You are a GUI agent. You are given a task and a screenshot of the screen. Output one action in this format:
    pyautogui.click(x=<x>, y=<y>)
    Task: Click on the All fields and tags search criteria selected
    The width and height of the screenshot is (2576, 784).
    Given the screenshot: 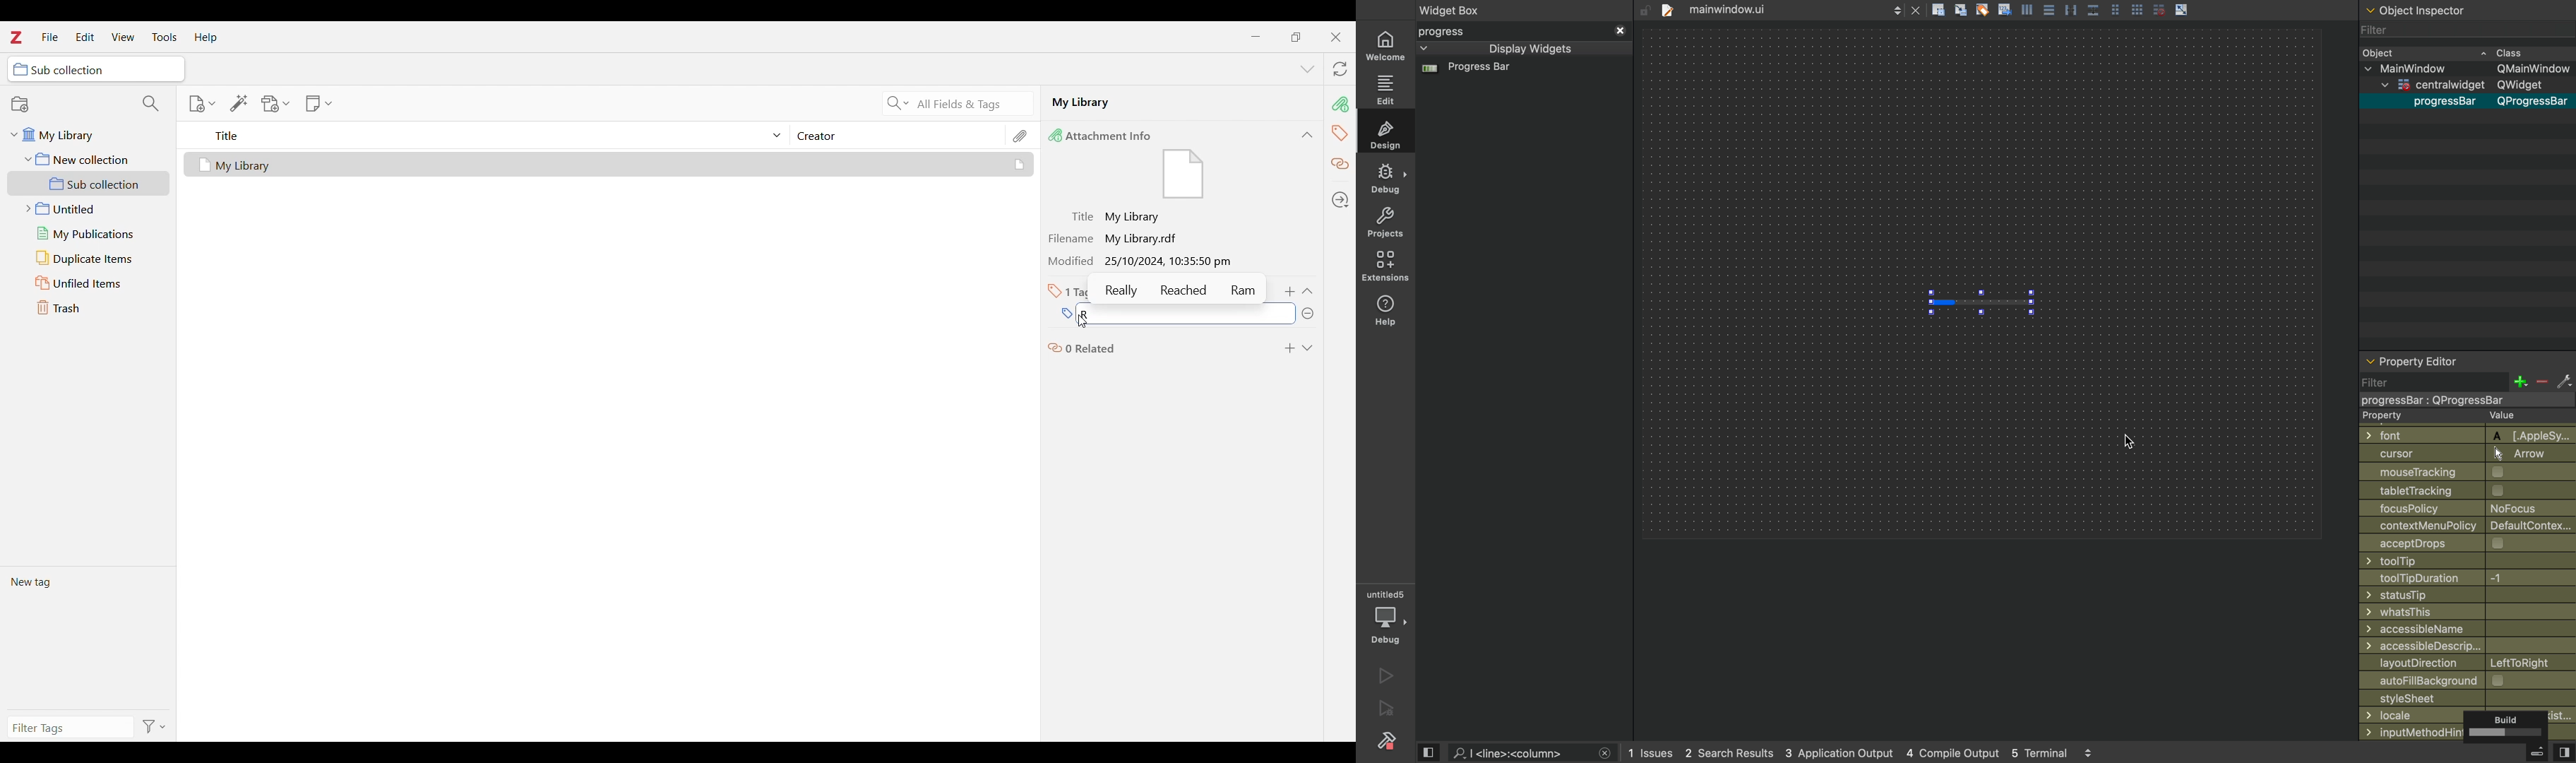 What is the action you would take?
    pyautogui.click(x=971, y=105)
    